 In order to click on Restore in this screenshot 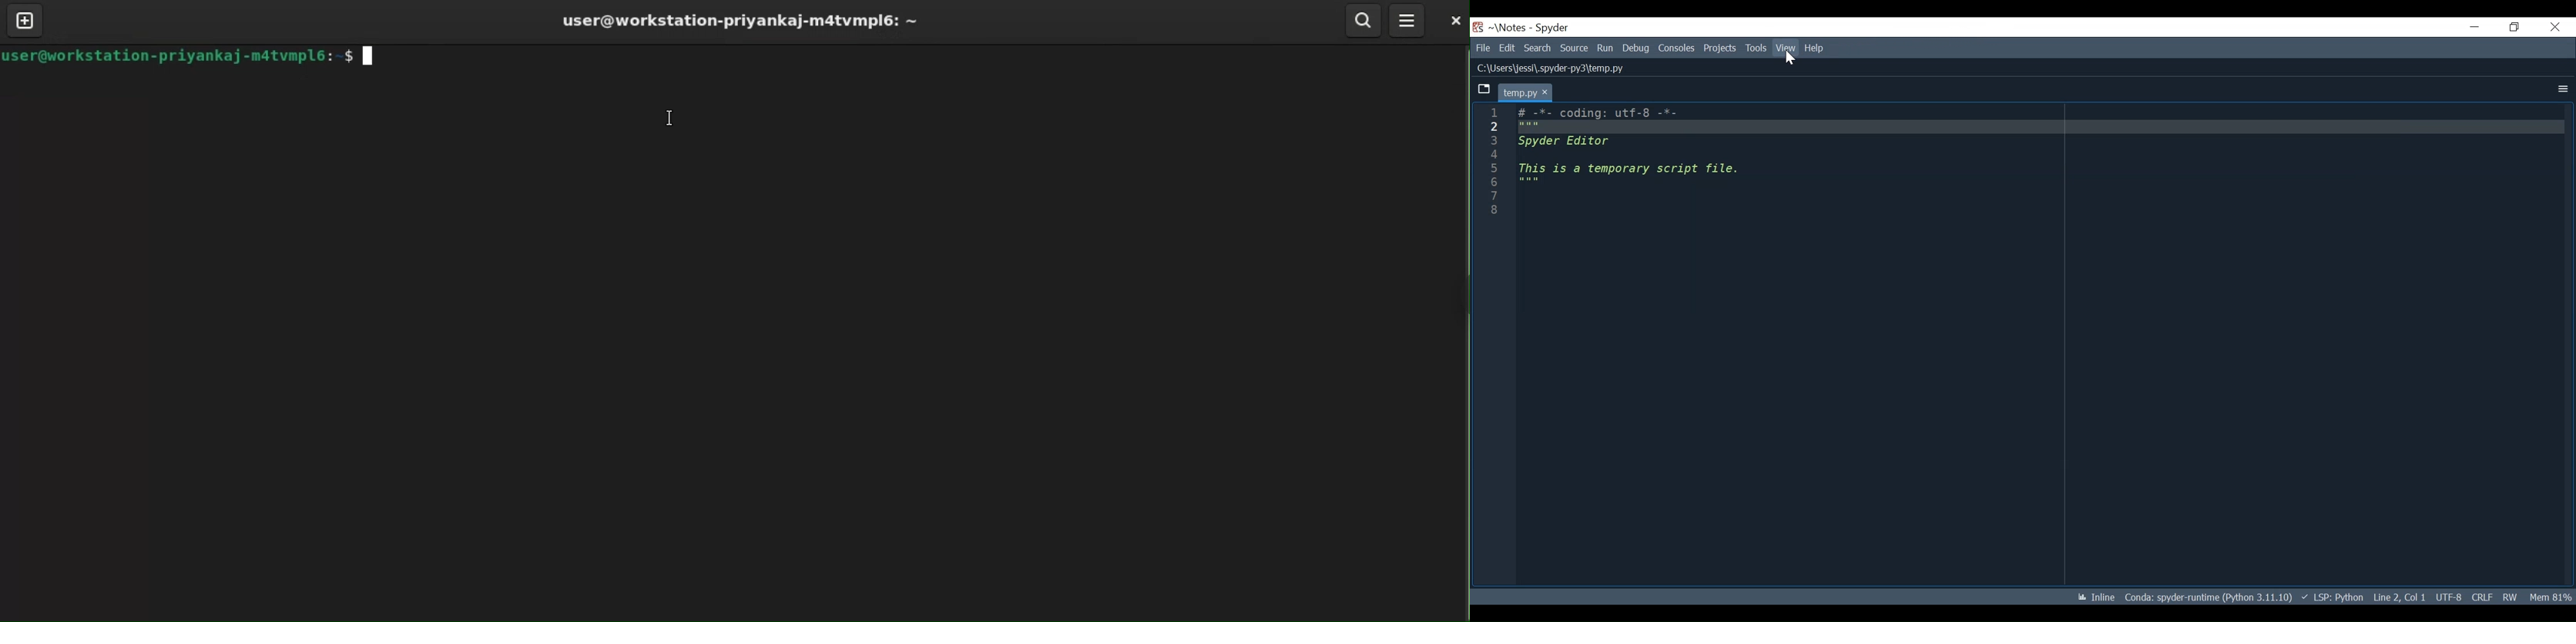, I will do `click(2511, 28)`.